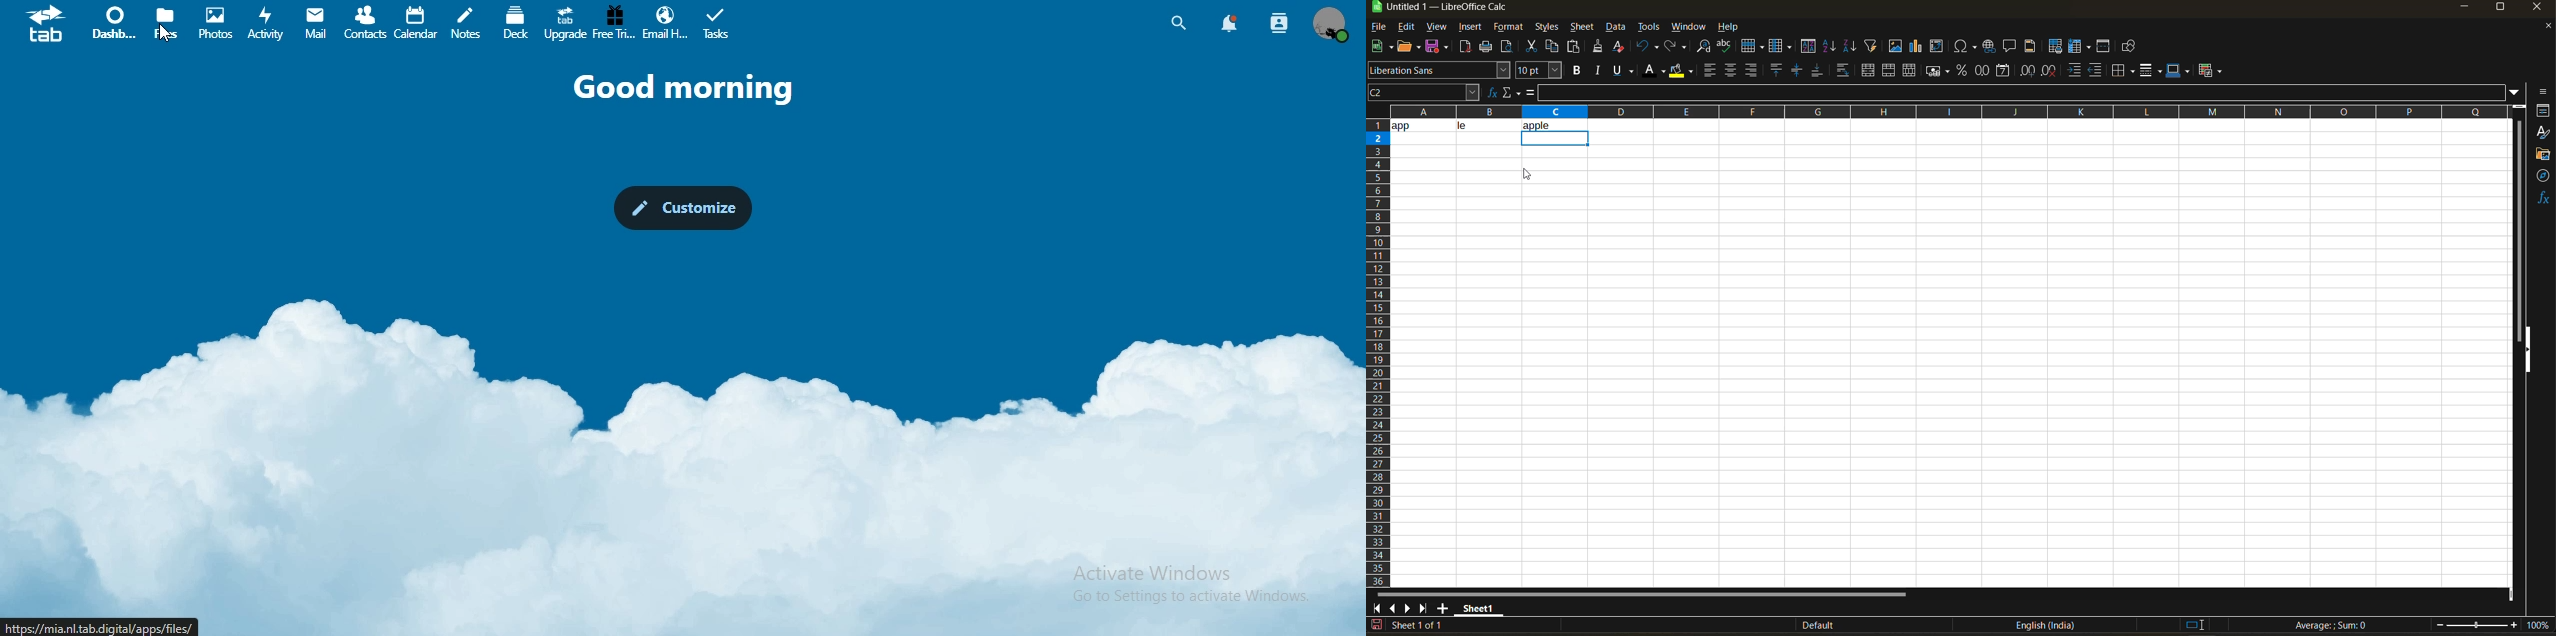 This screenshot has height=644, width=2576. What do you see at coordinates (1991, 46) in the screenshot?
I see `insert hyperlink` at bounding box center [1991, 46].